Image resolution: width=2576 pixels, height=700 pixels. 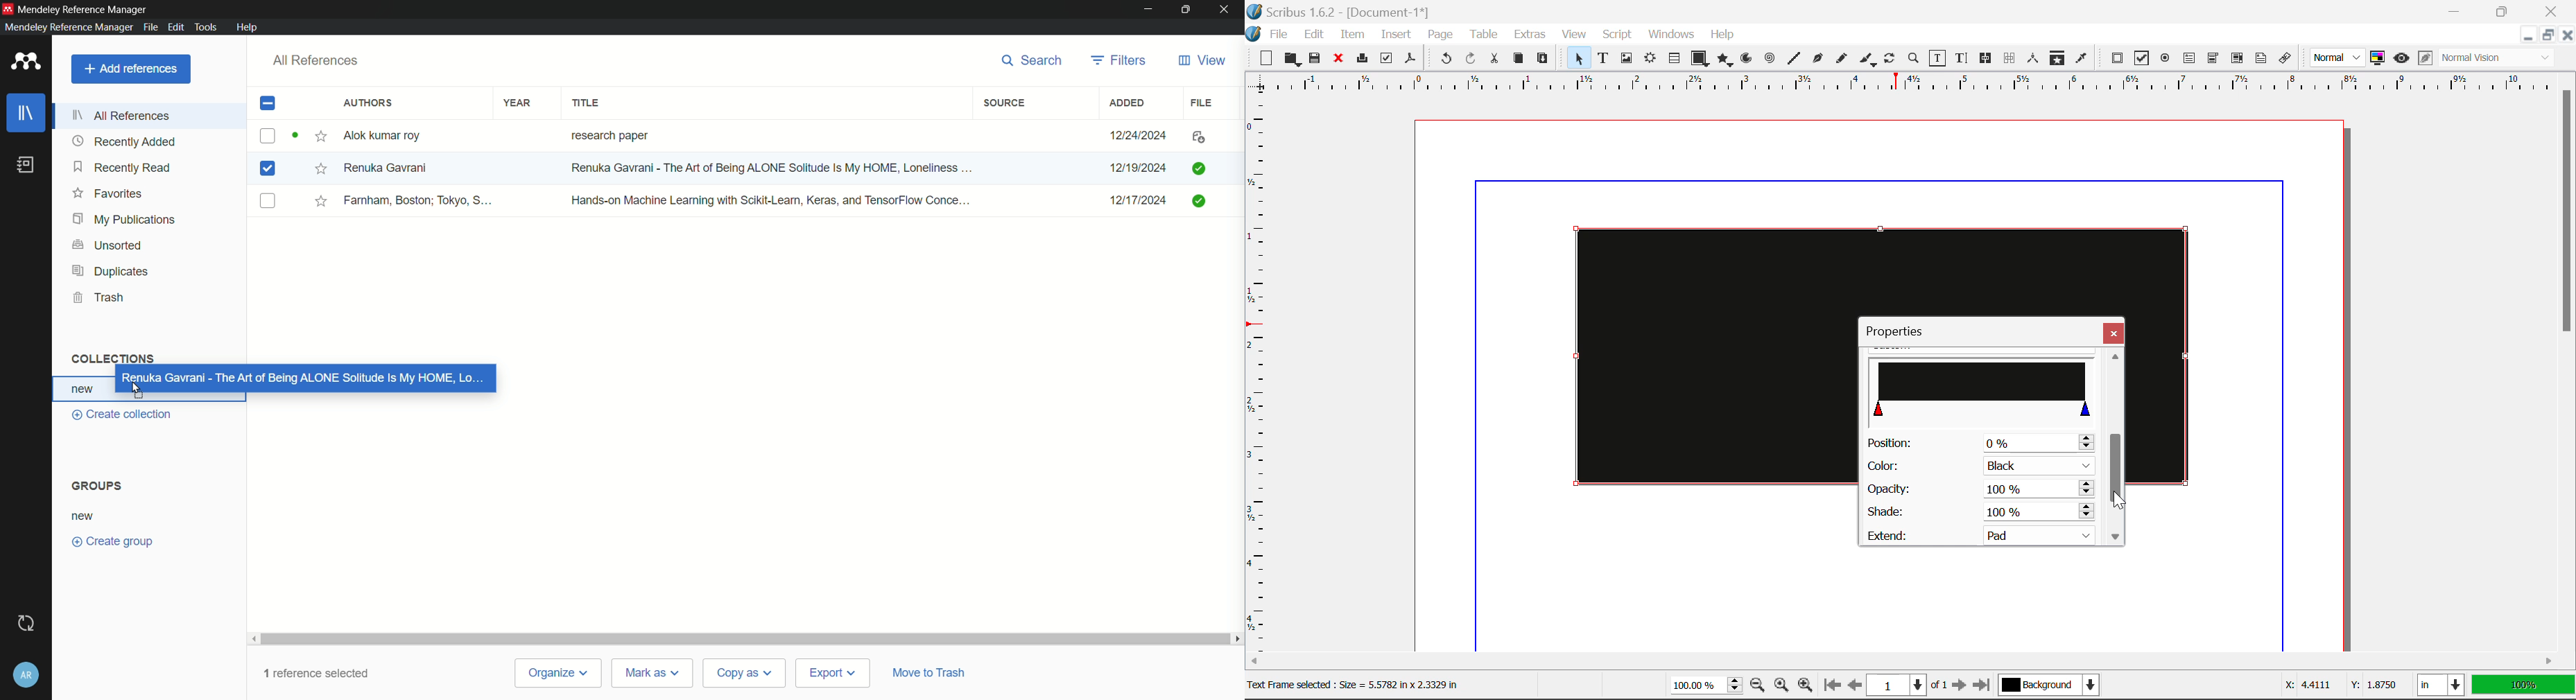 I want to click on Text Frames, so click(x=1603, y=60).